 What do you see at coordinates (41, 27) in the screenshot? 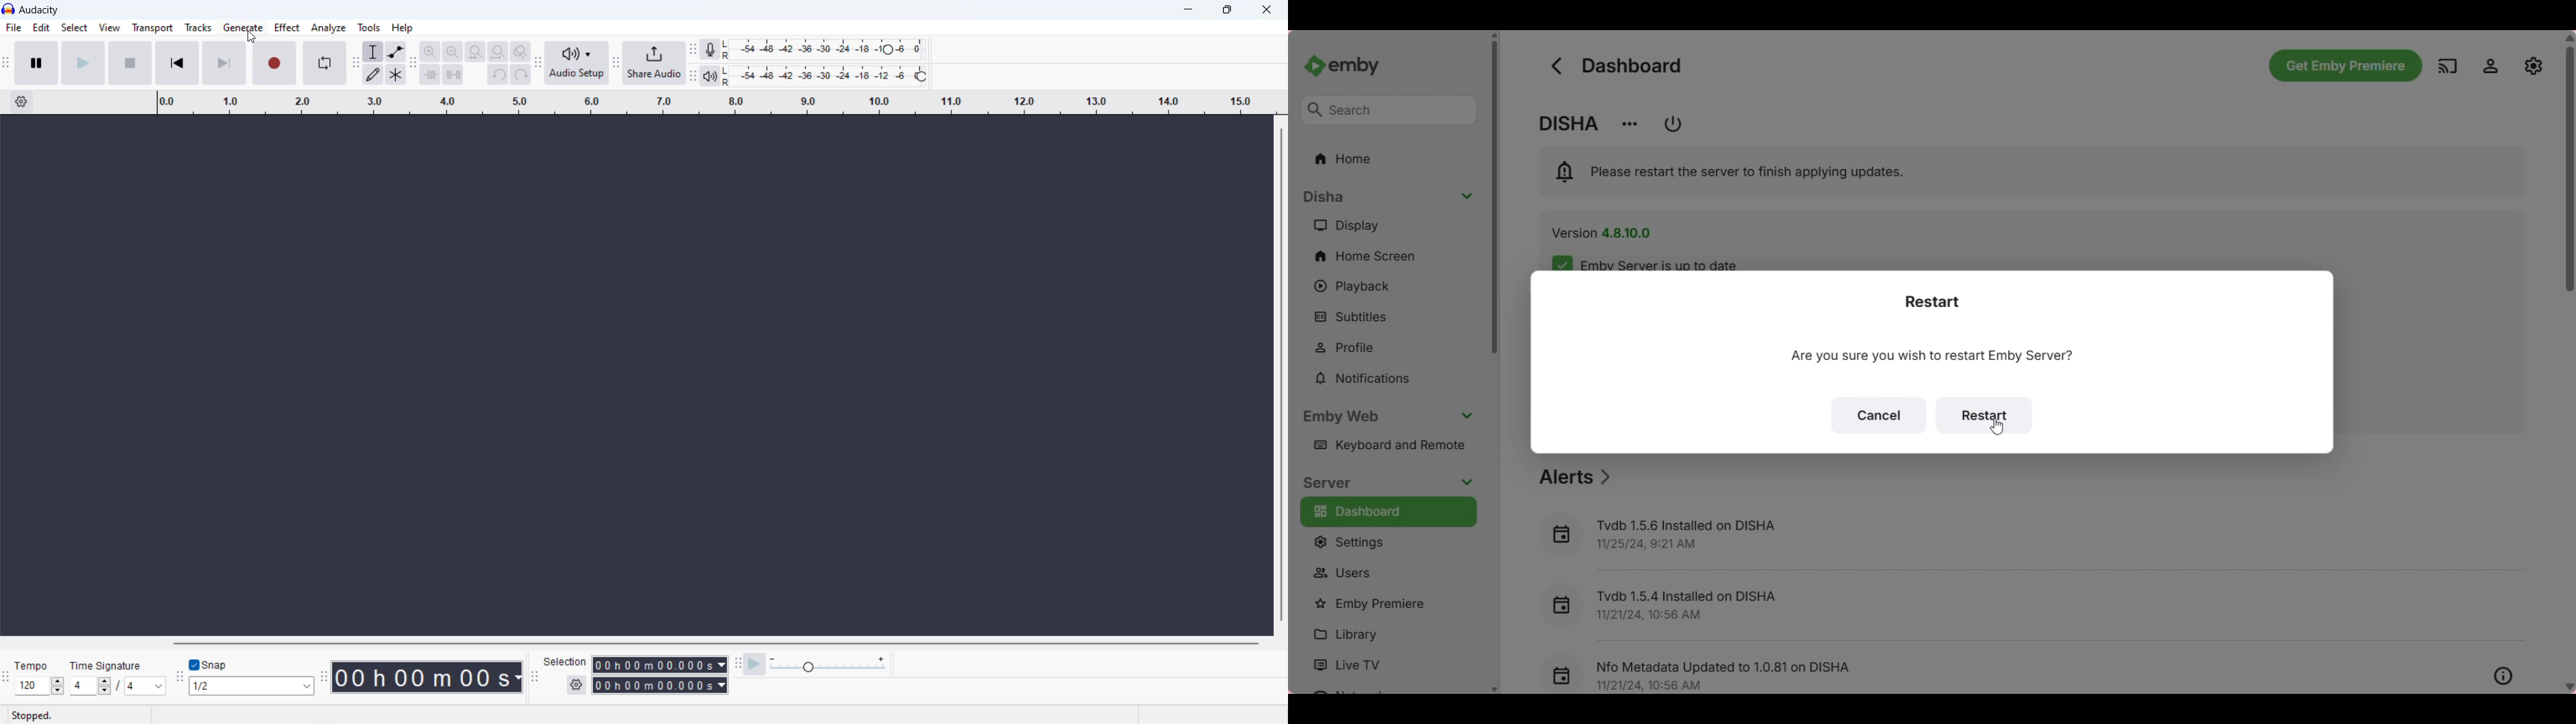
I see `edit` at bounding box center [41, 27].